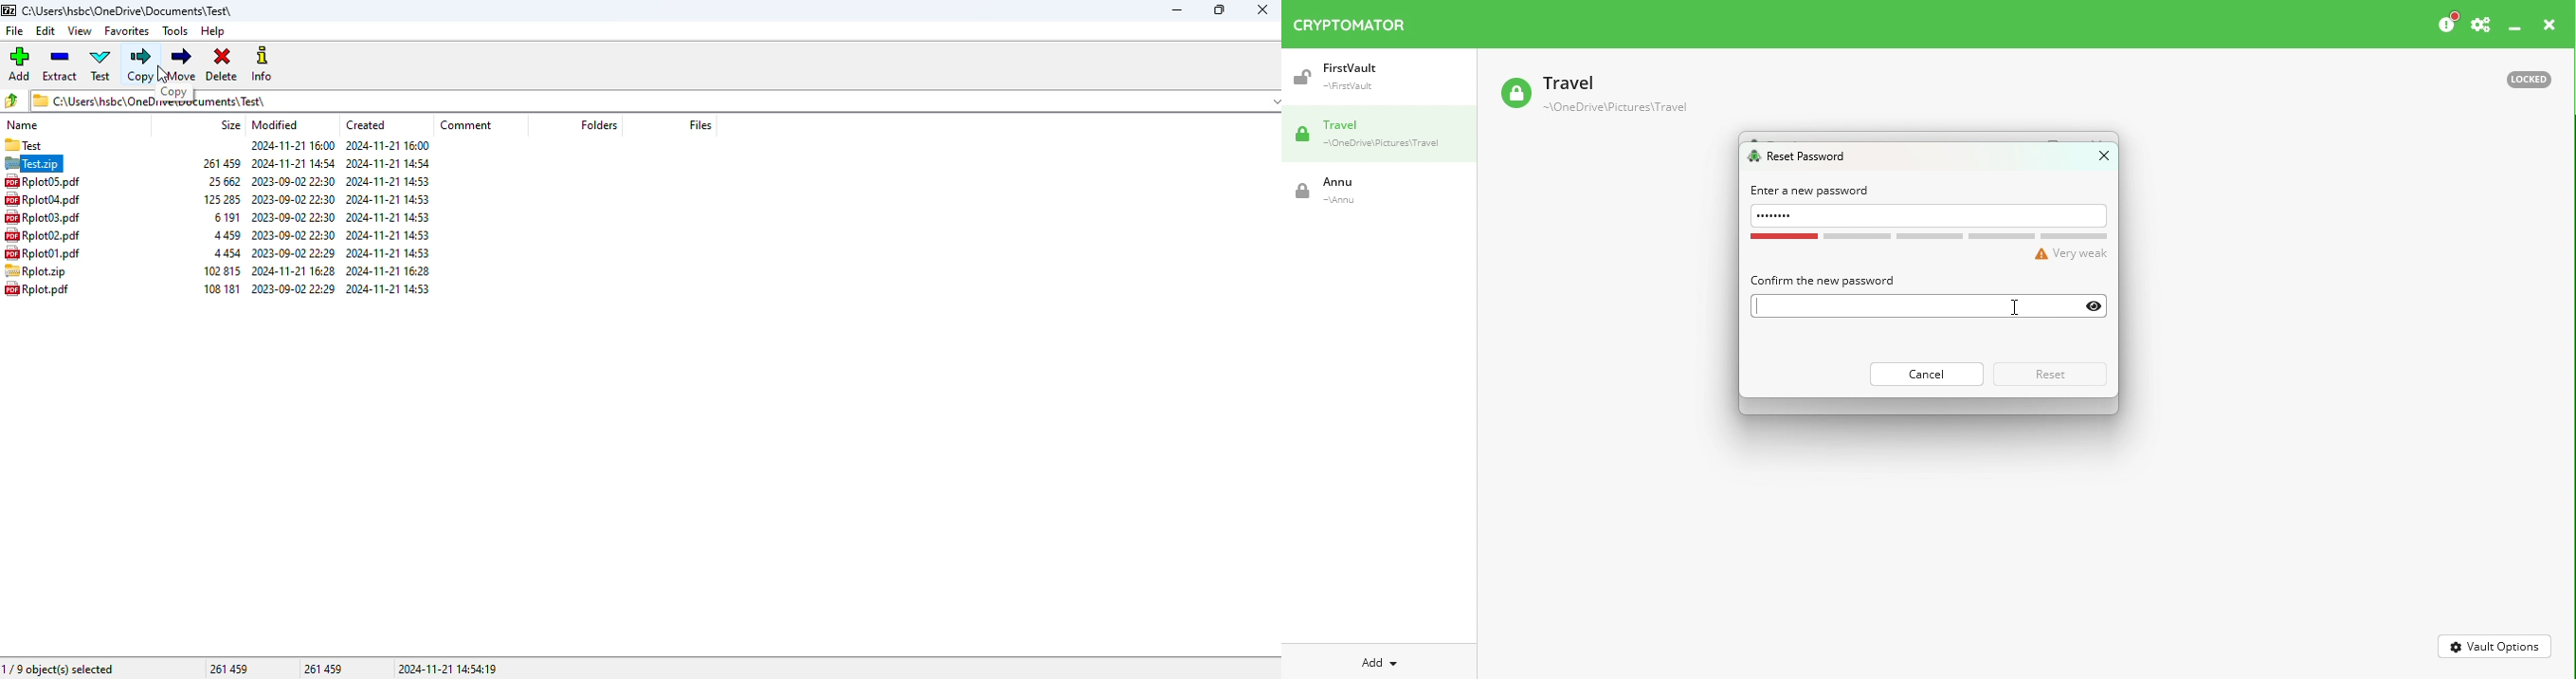 The width and height of the screenshot is (2576, 700). I want to click on move, so click(183, 65).